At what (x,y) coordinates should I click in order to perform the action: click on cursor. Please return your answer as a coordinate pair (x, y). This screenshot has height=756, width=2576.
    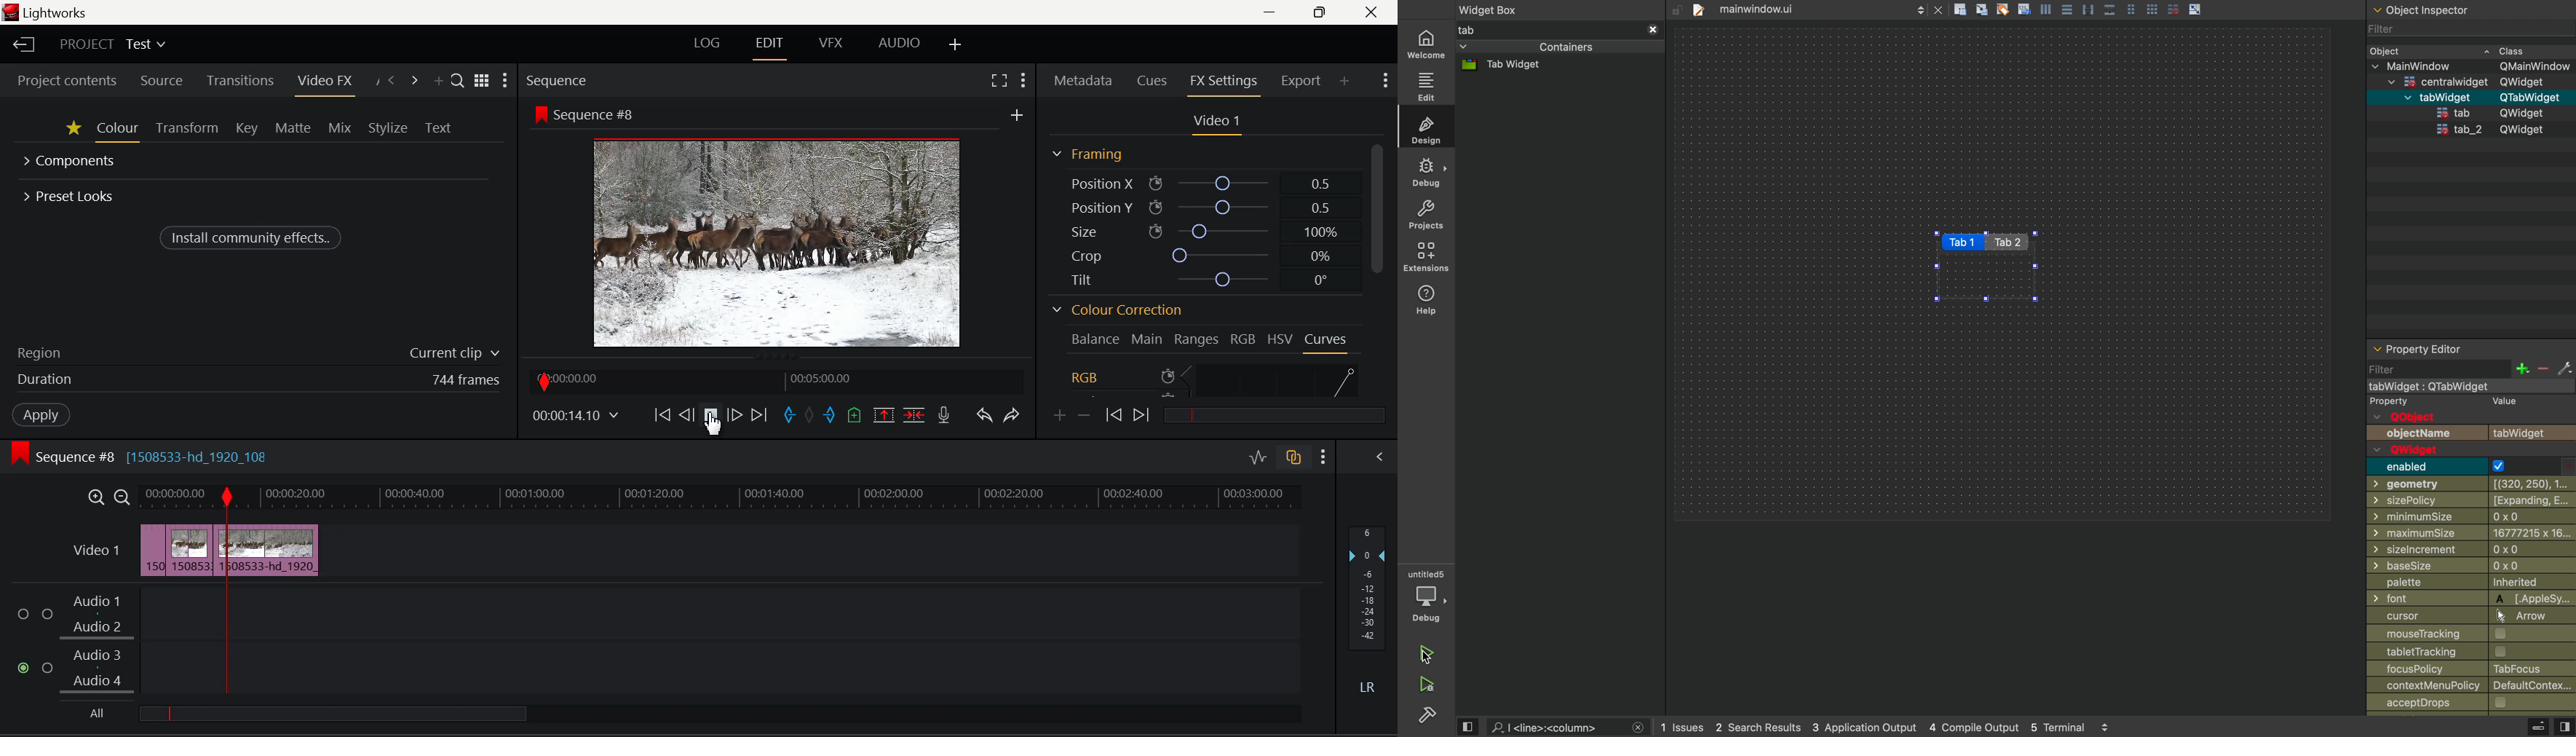
    Looking at the image, I should click on (1426, 657).